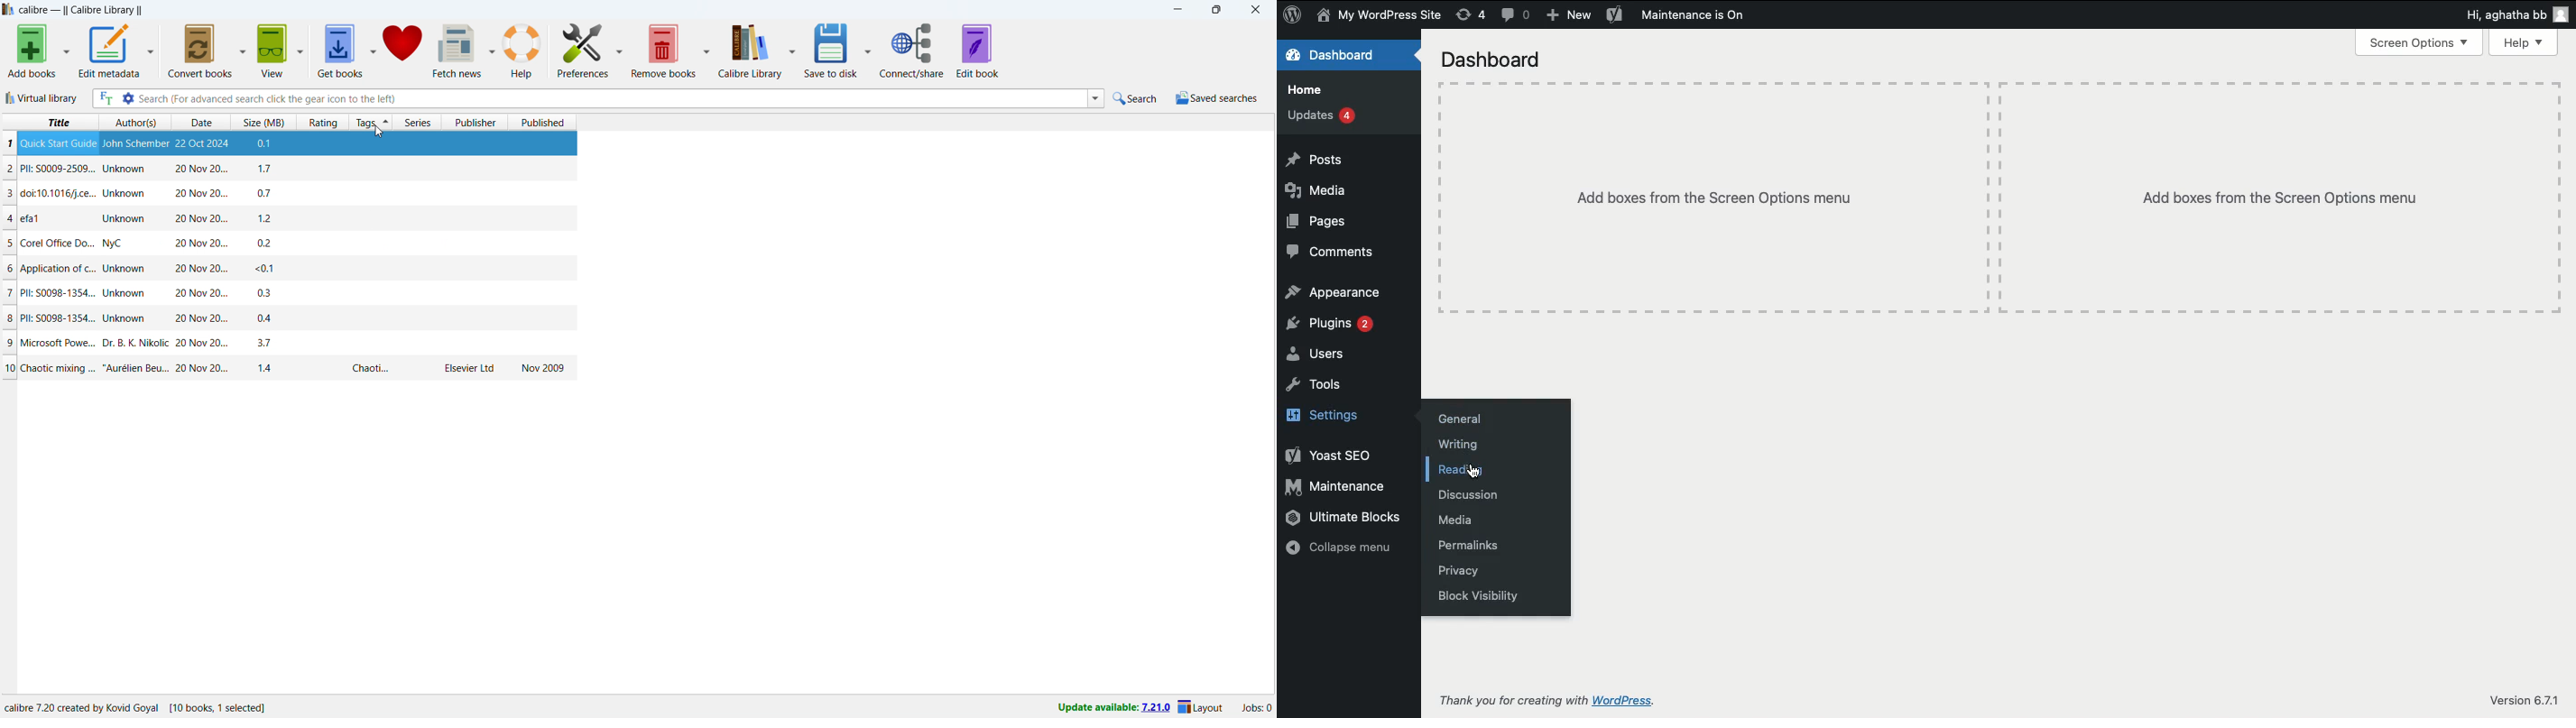 This screenshot has width=2576, height=728. I want to click on Help, so click(2523, 42).